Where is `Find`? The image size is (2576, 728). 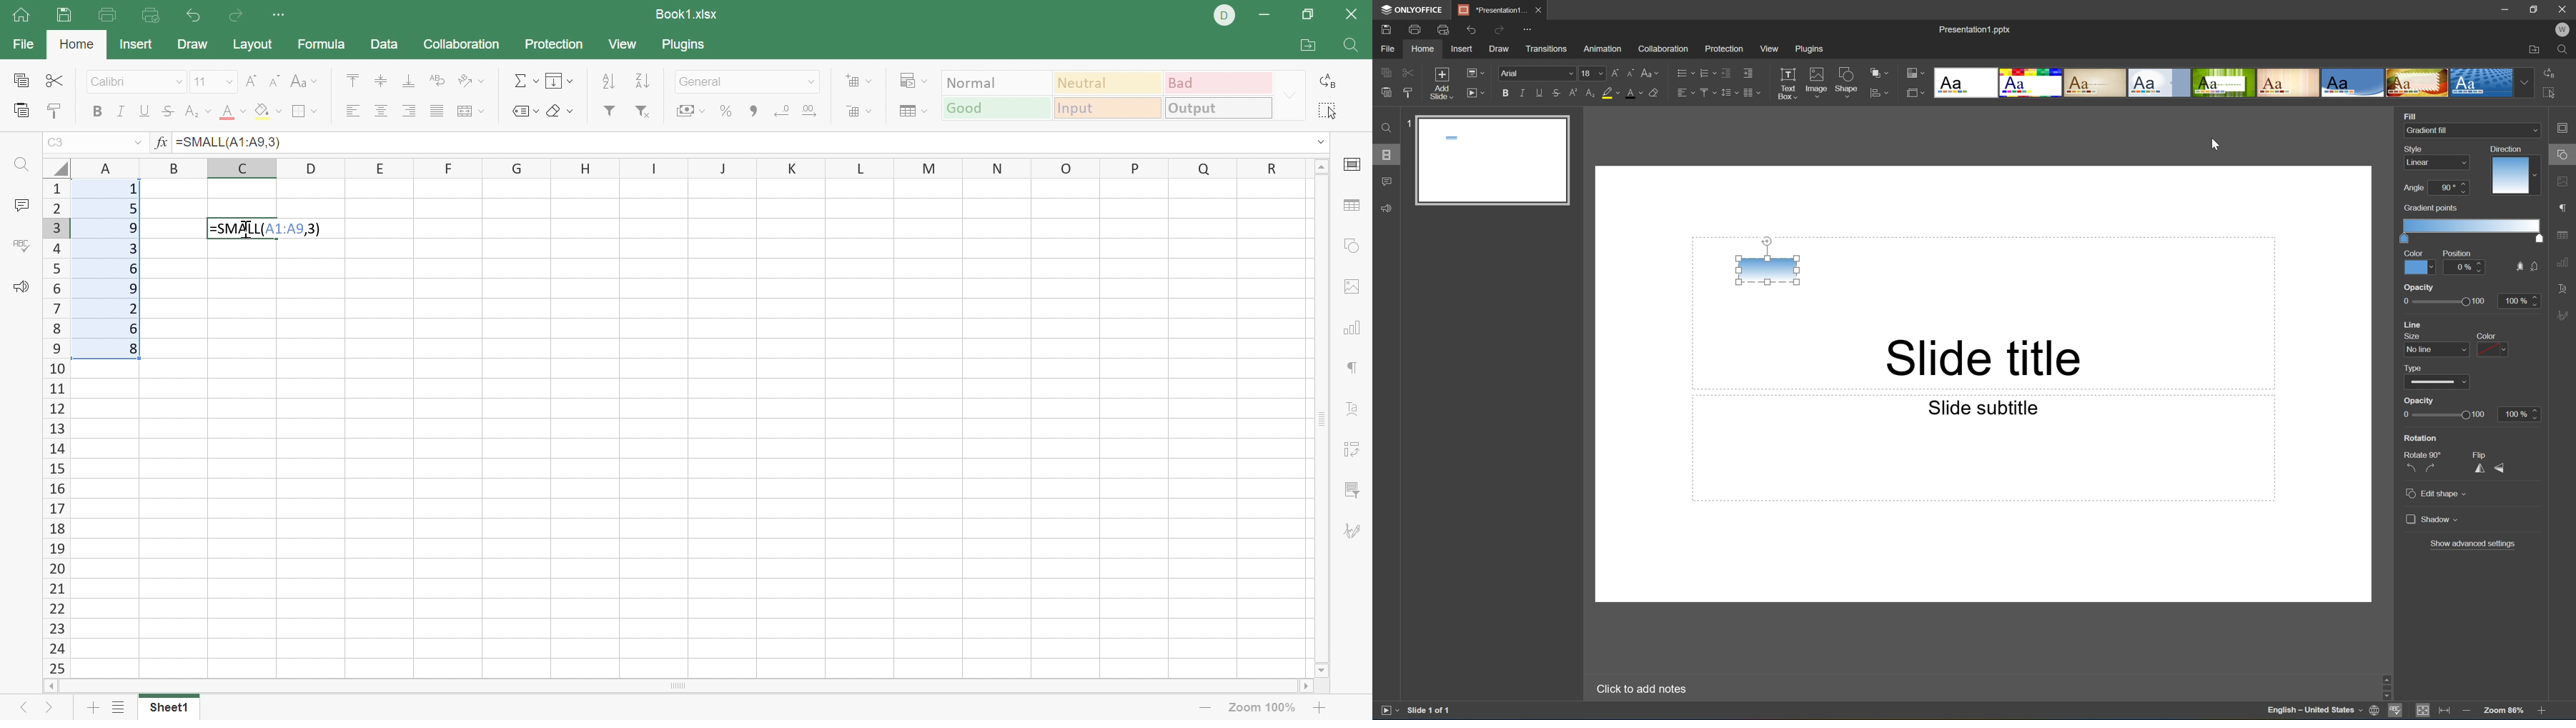 Find is located at coordinates (24, 164).